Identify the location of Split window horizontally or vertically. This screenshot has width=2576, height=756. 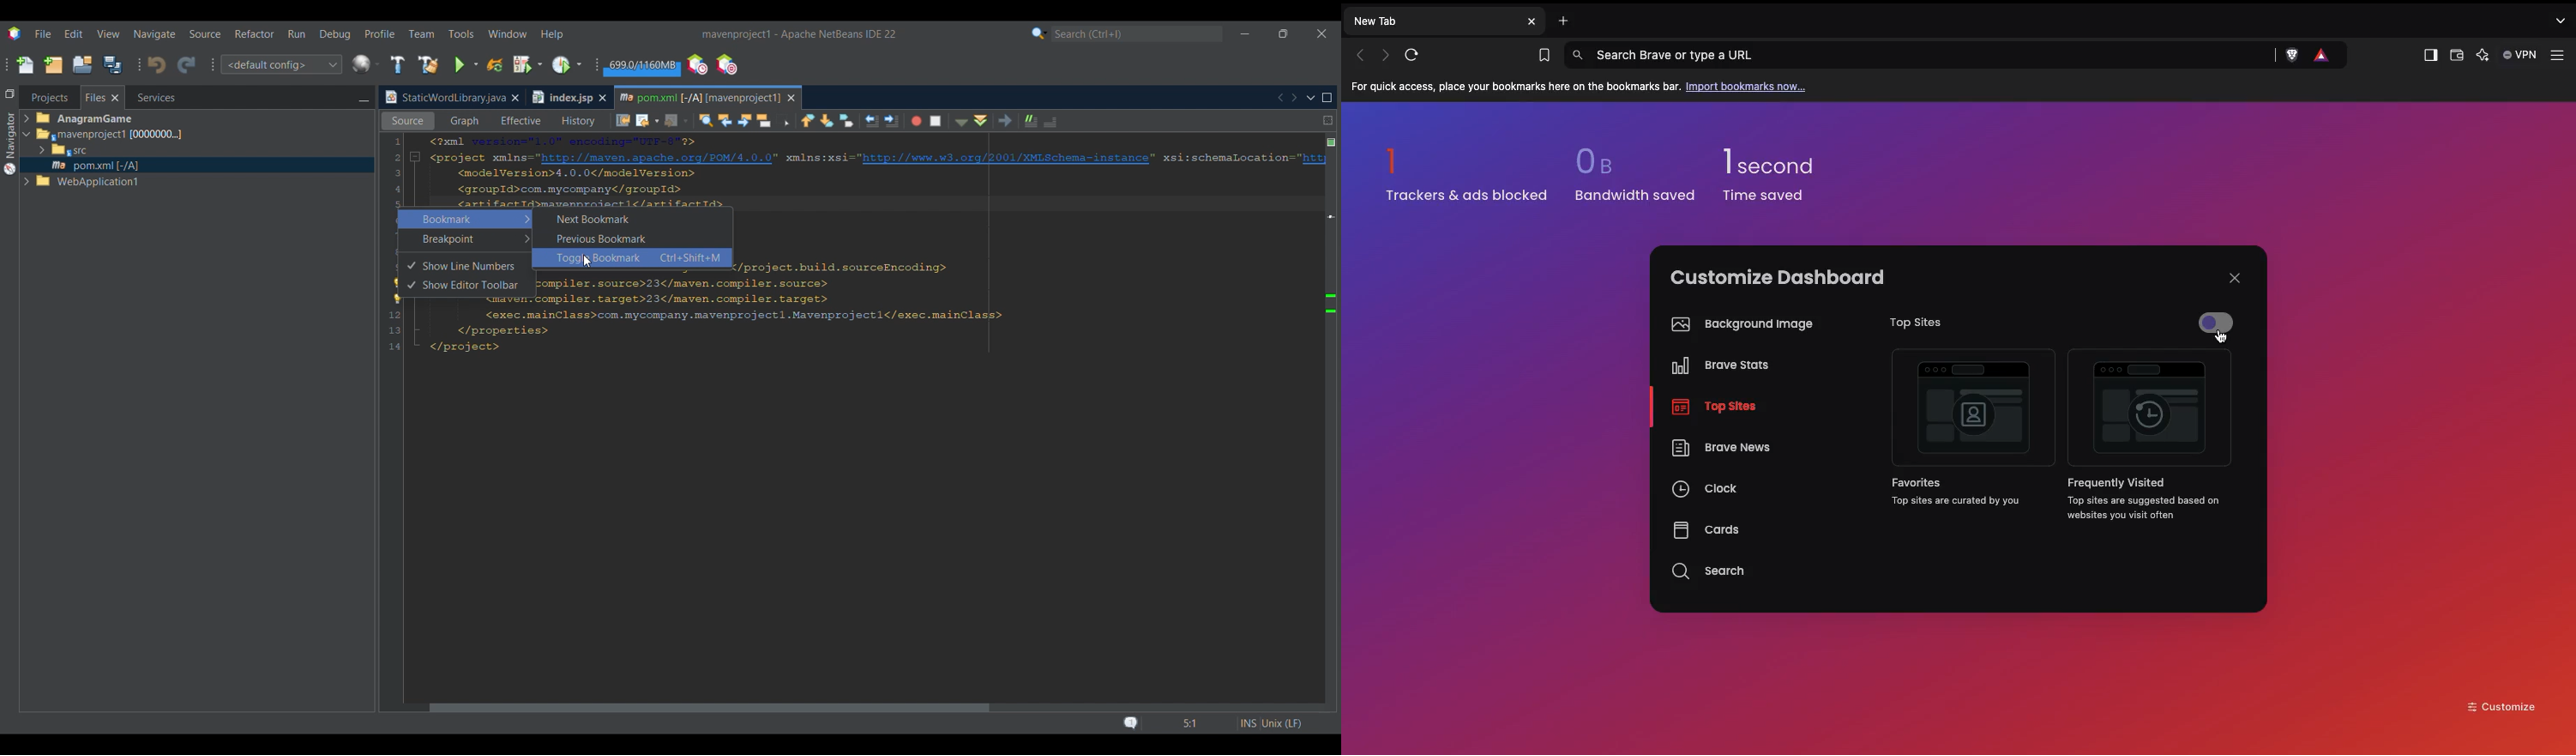
(1328, 120).